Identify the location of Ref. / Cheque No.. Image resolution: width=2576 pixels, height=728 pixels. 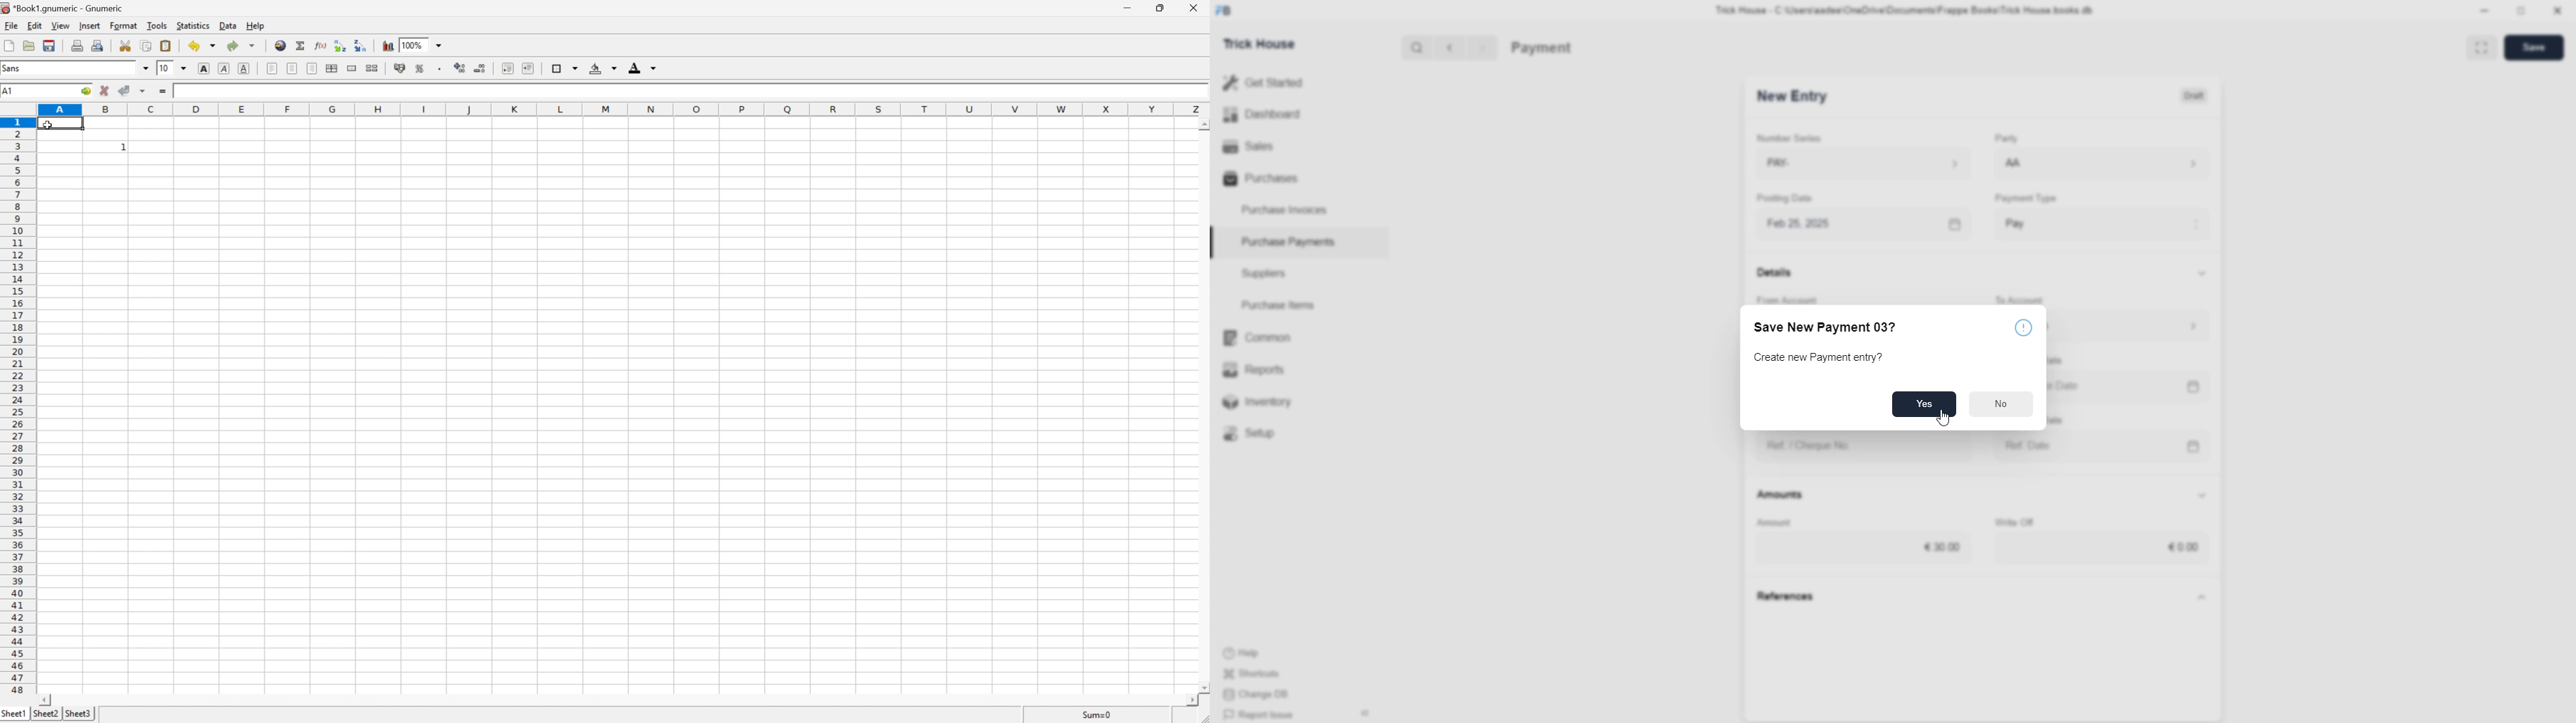
(1822, 446).